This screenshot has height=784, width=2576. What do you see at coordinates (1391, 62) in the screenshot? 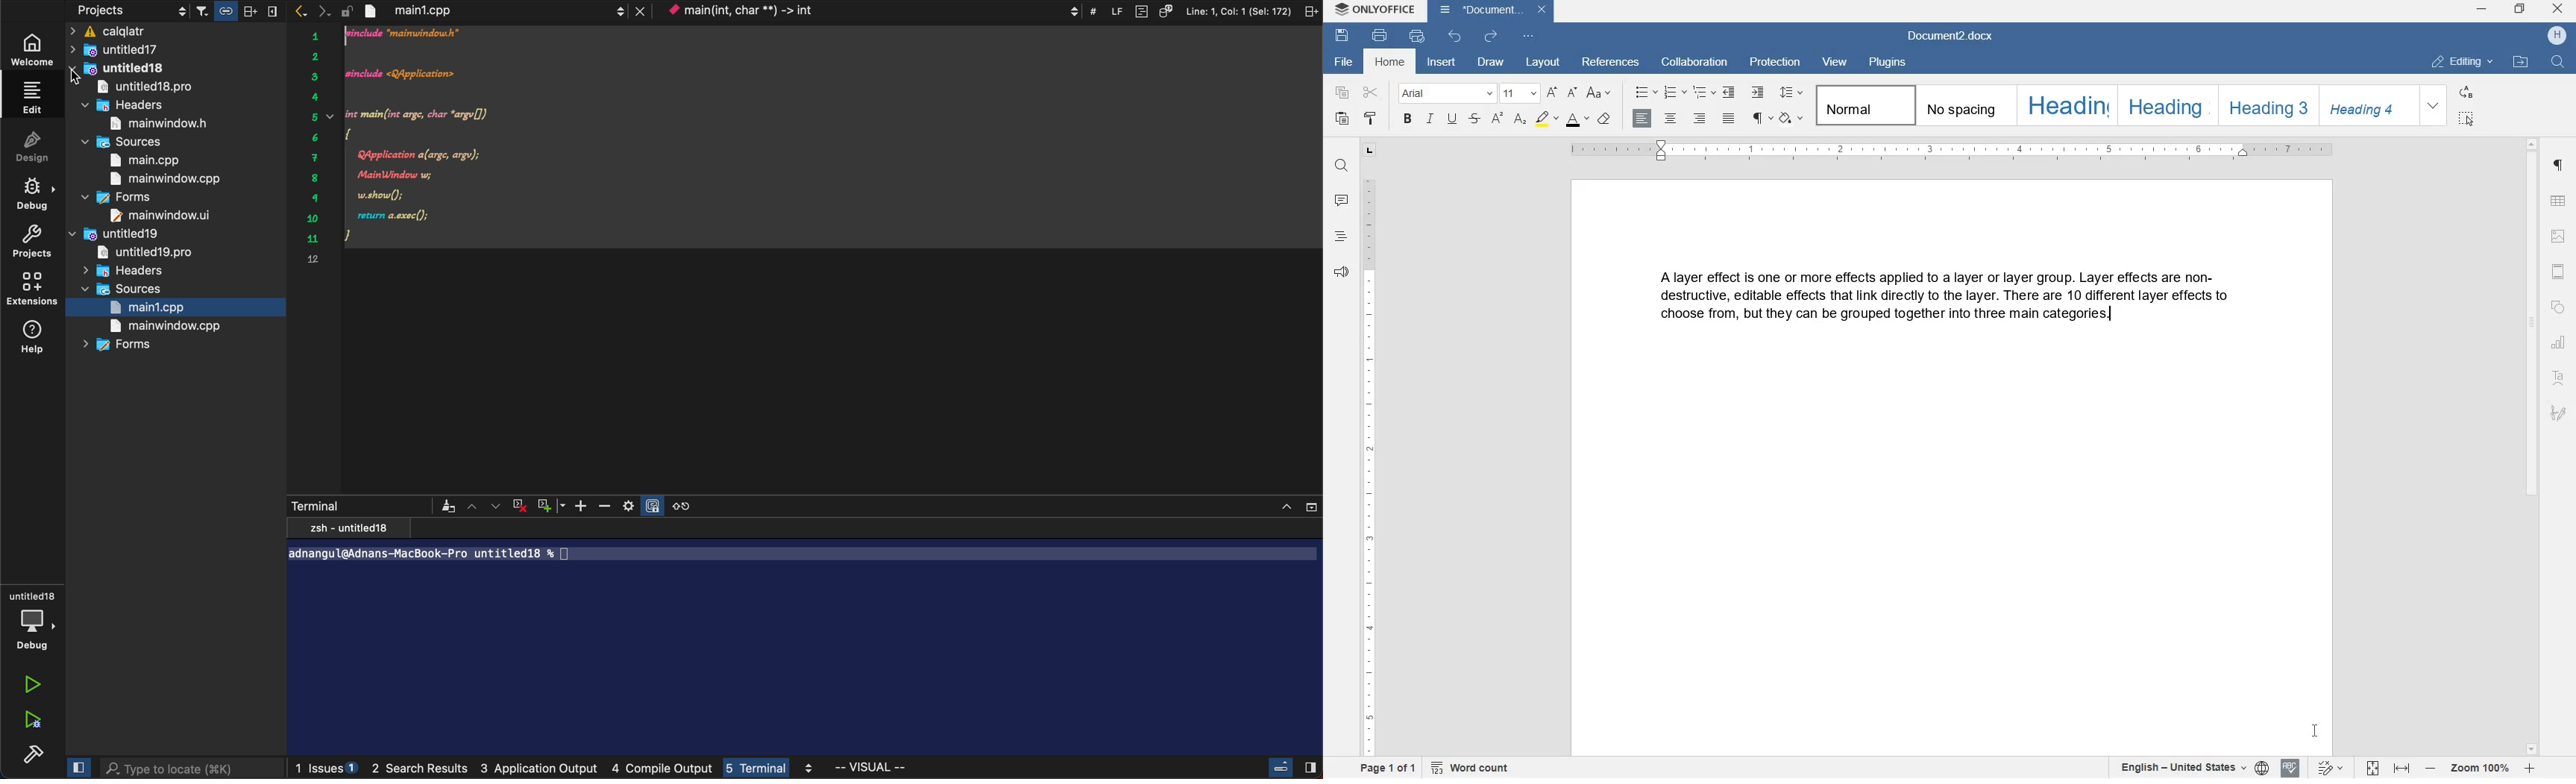
I see `HOME` at bounding box center [1391, 62].